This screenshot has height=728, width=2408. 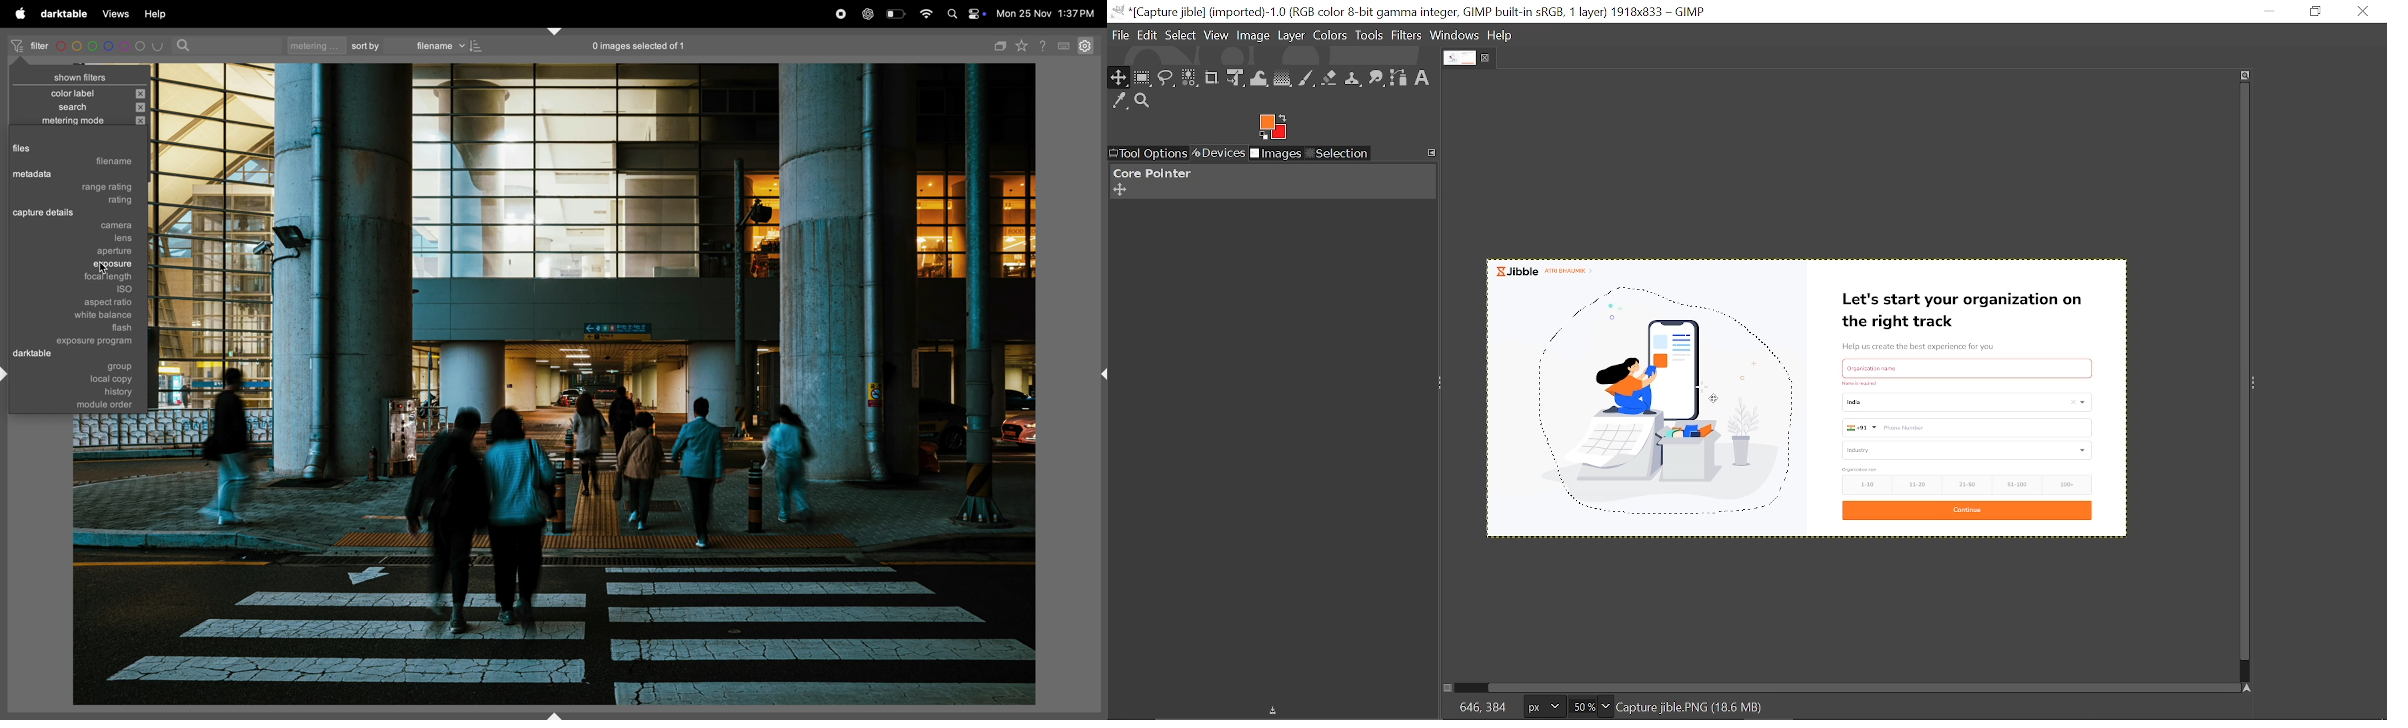 What do you see at coordinates (73, 174) in the screenshot?
I see `meta data` at bounding box center [73, 174].